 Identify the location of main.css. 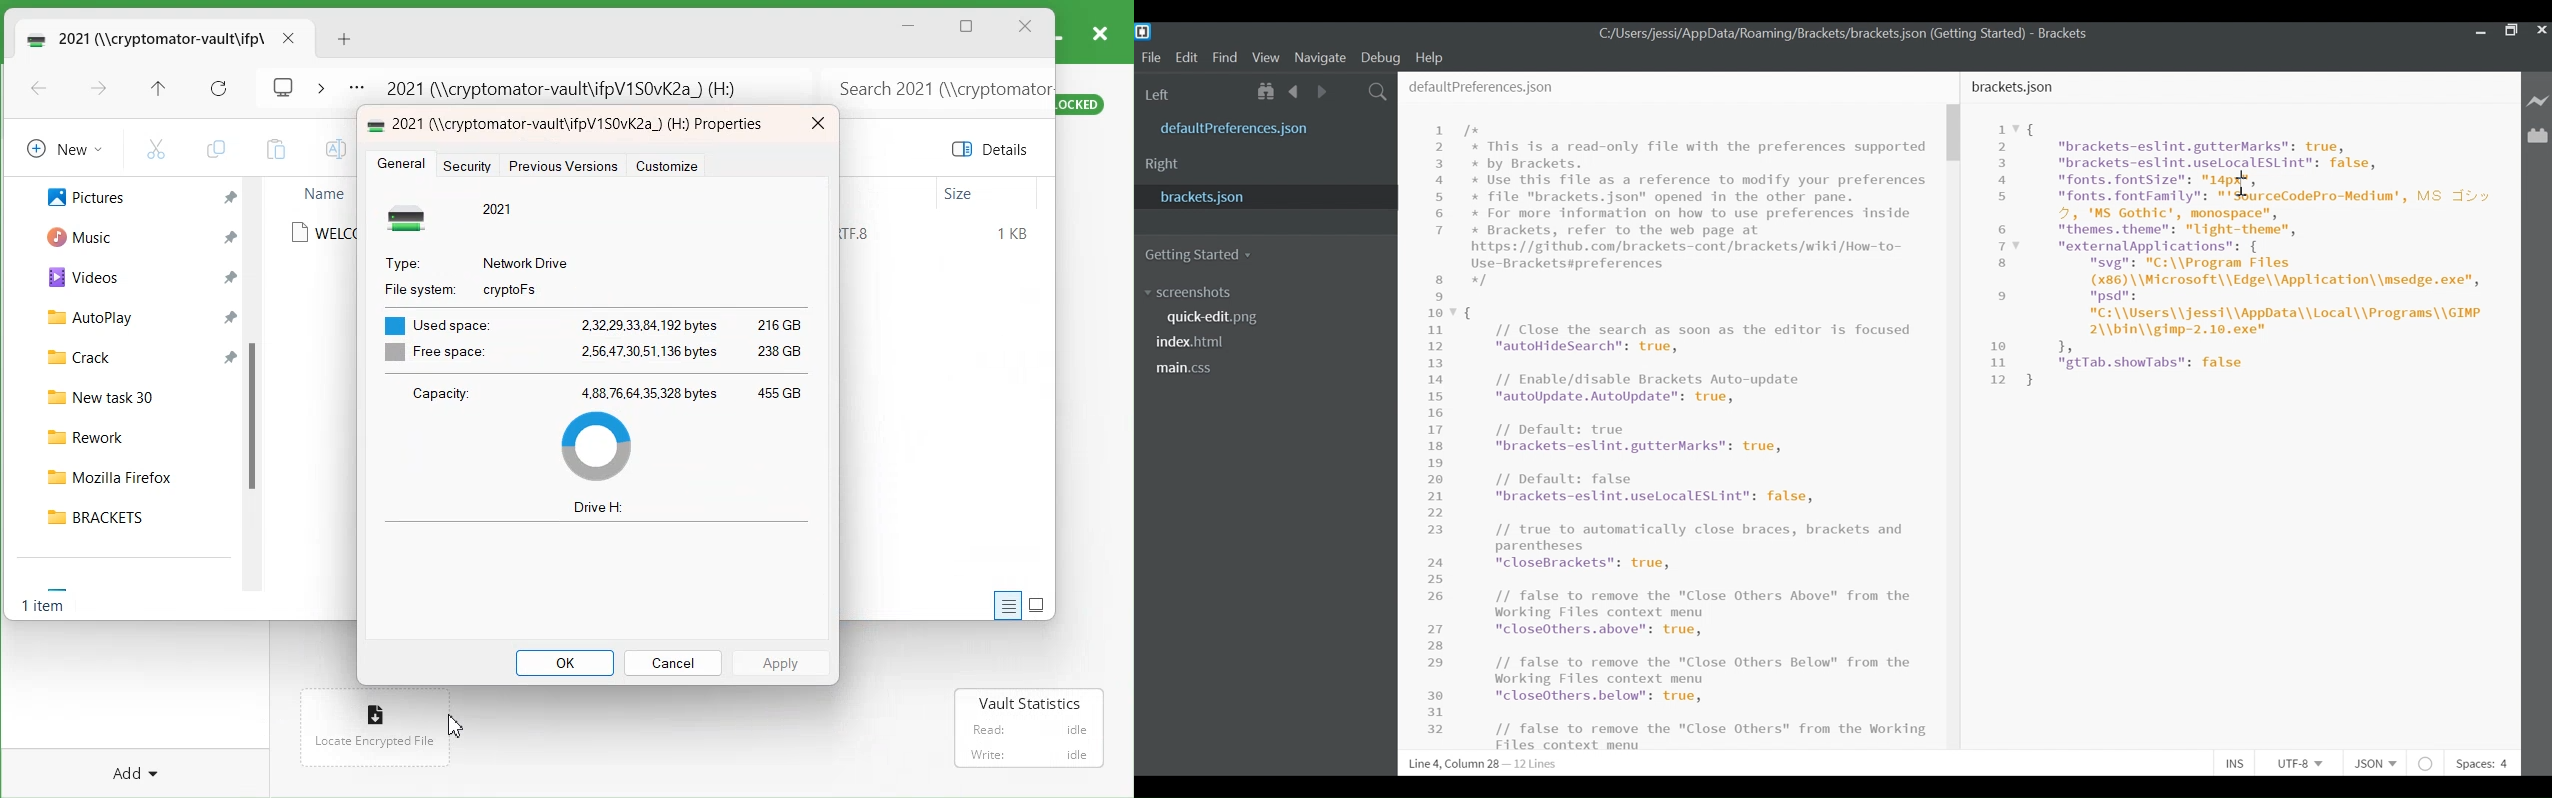
(1191, 369).